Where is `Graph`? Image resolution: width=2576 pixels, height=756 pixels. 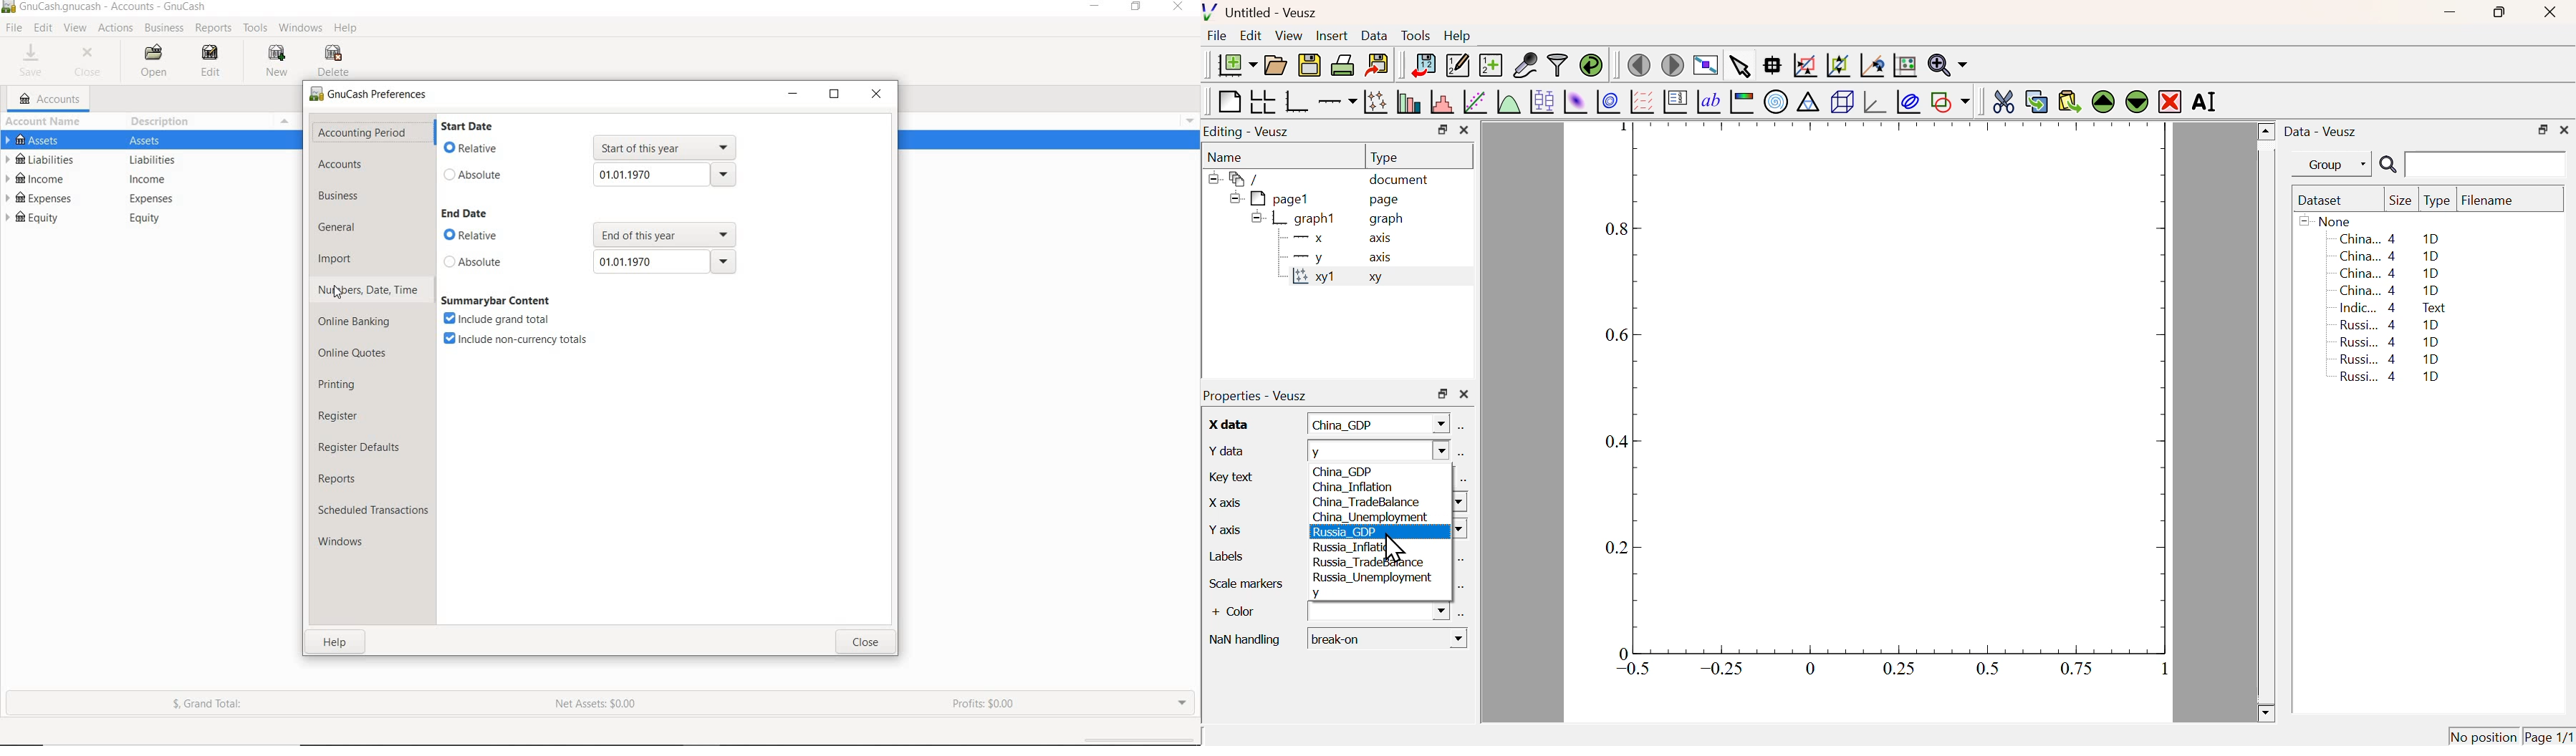 Graph is located at coordinates (1878, 405).